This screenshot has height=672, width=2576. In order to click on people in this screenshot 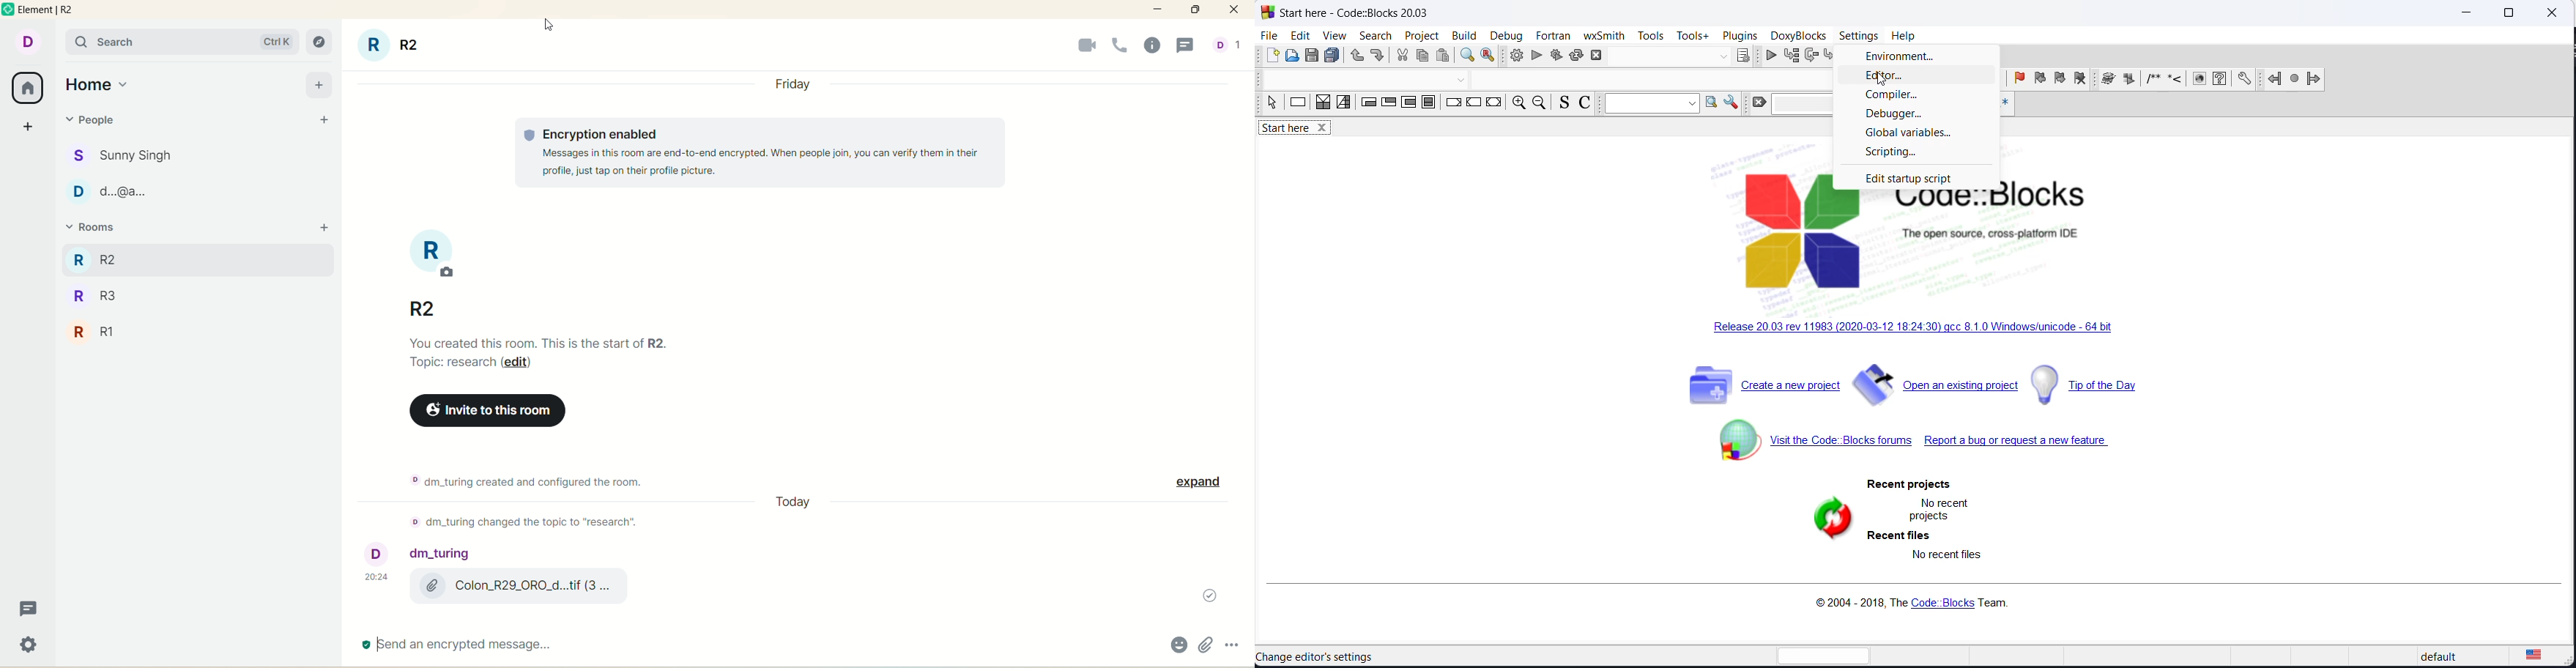, I will do `click(1229, 48)`.